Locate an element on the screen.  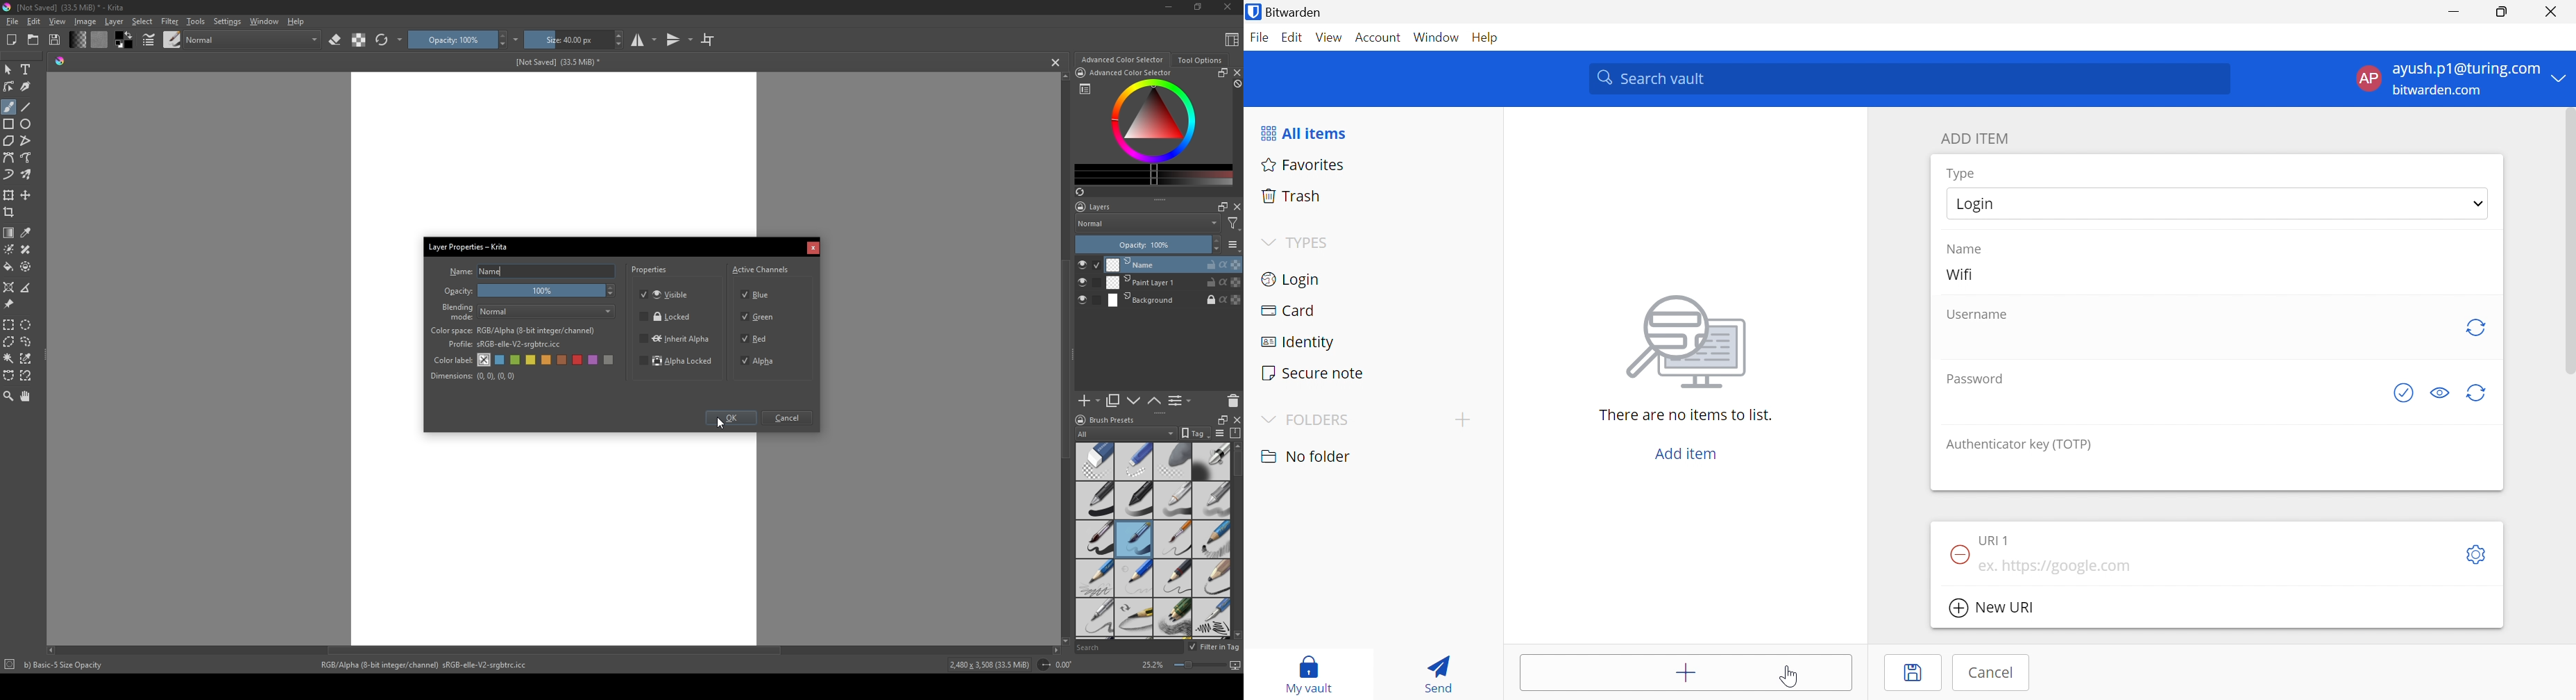
nO FOLDER is located at coordinates (1305, 456).